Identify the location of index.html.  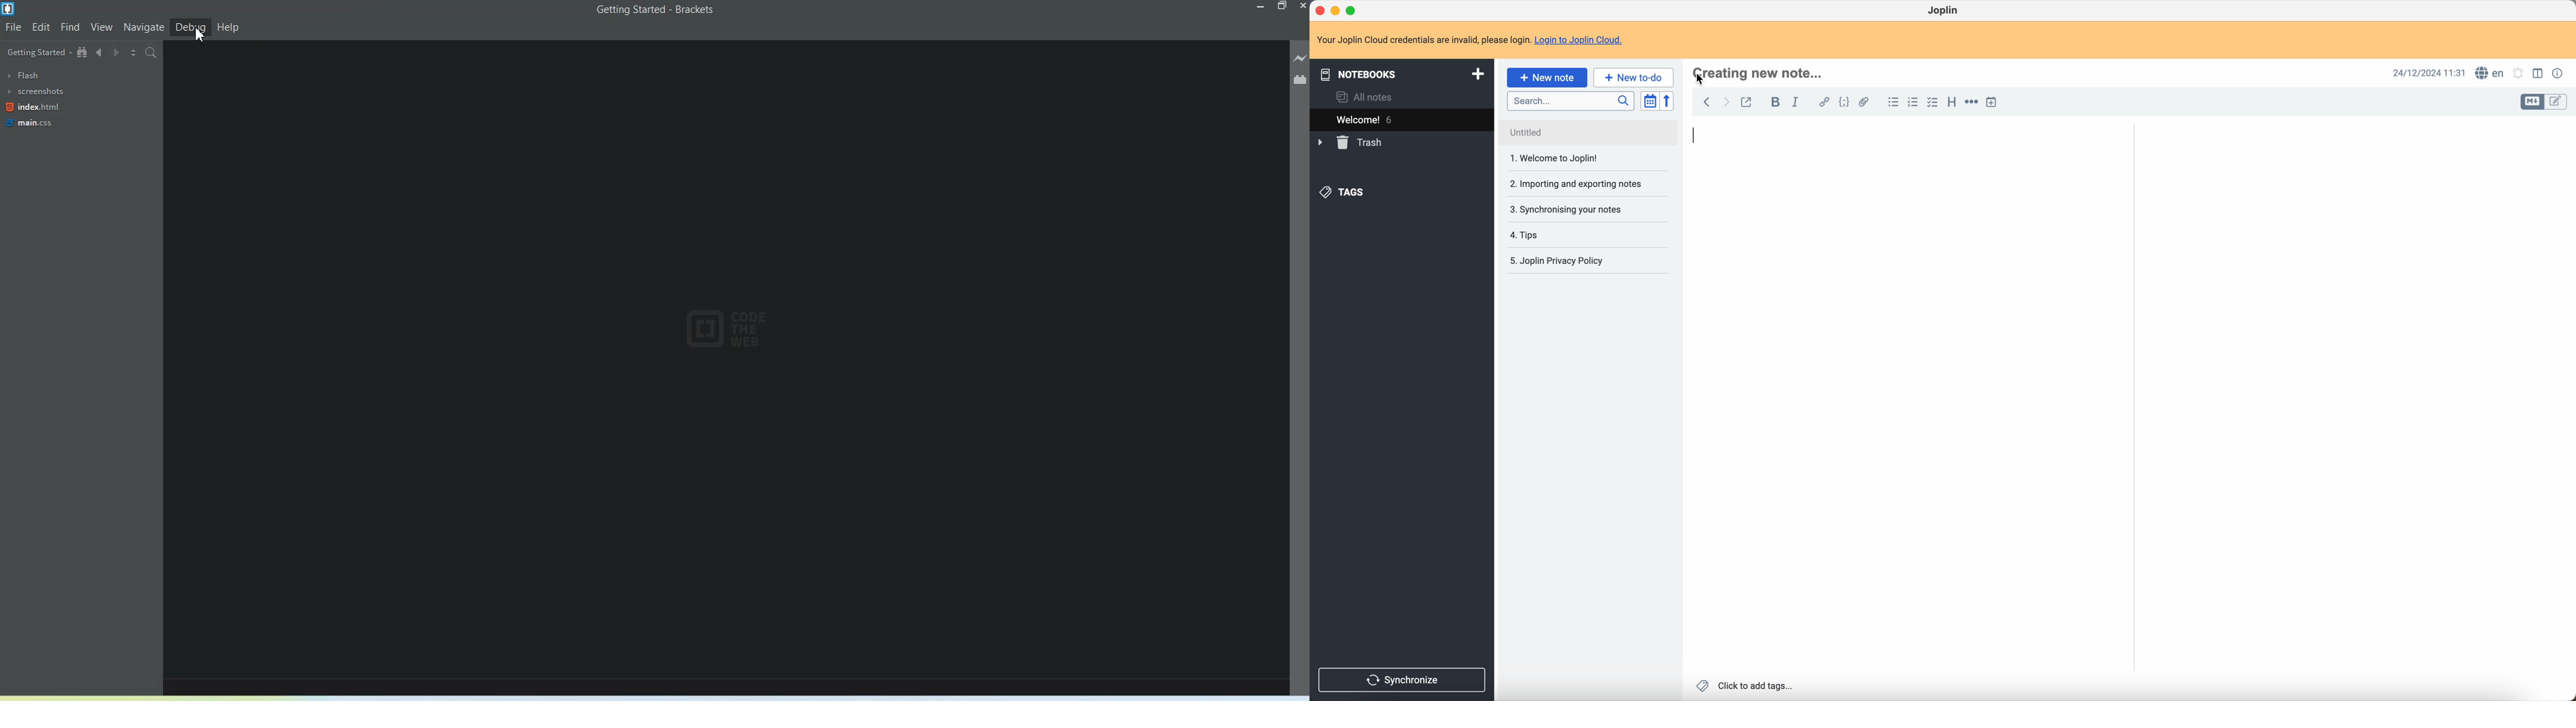
(33, 107).